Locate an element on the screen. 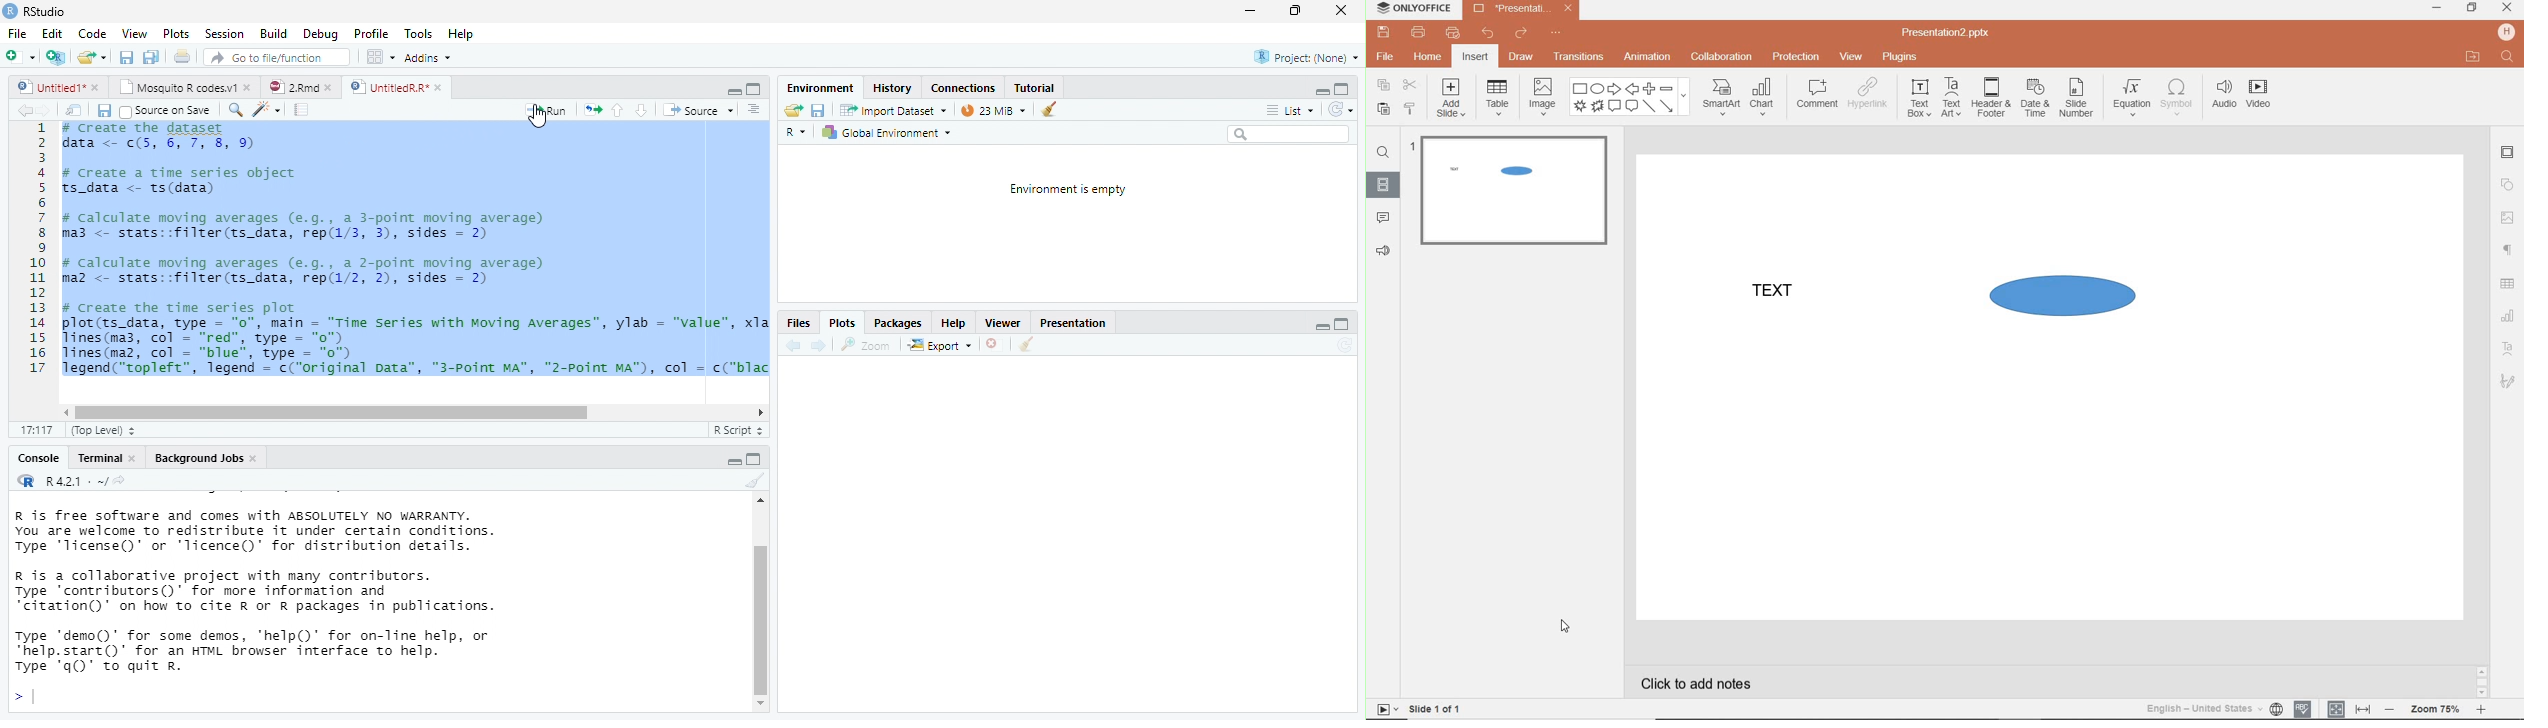 The image size is (2548, 728). Viewer is located at coordinates (1002, 323).